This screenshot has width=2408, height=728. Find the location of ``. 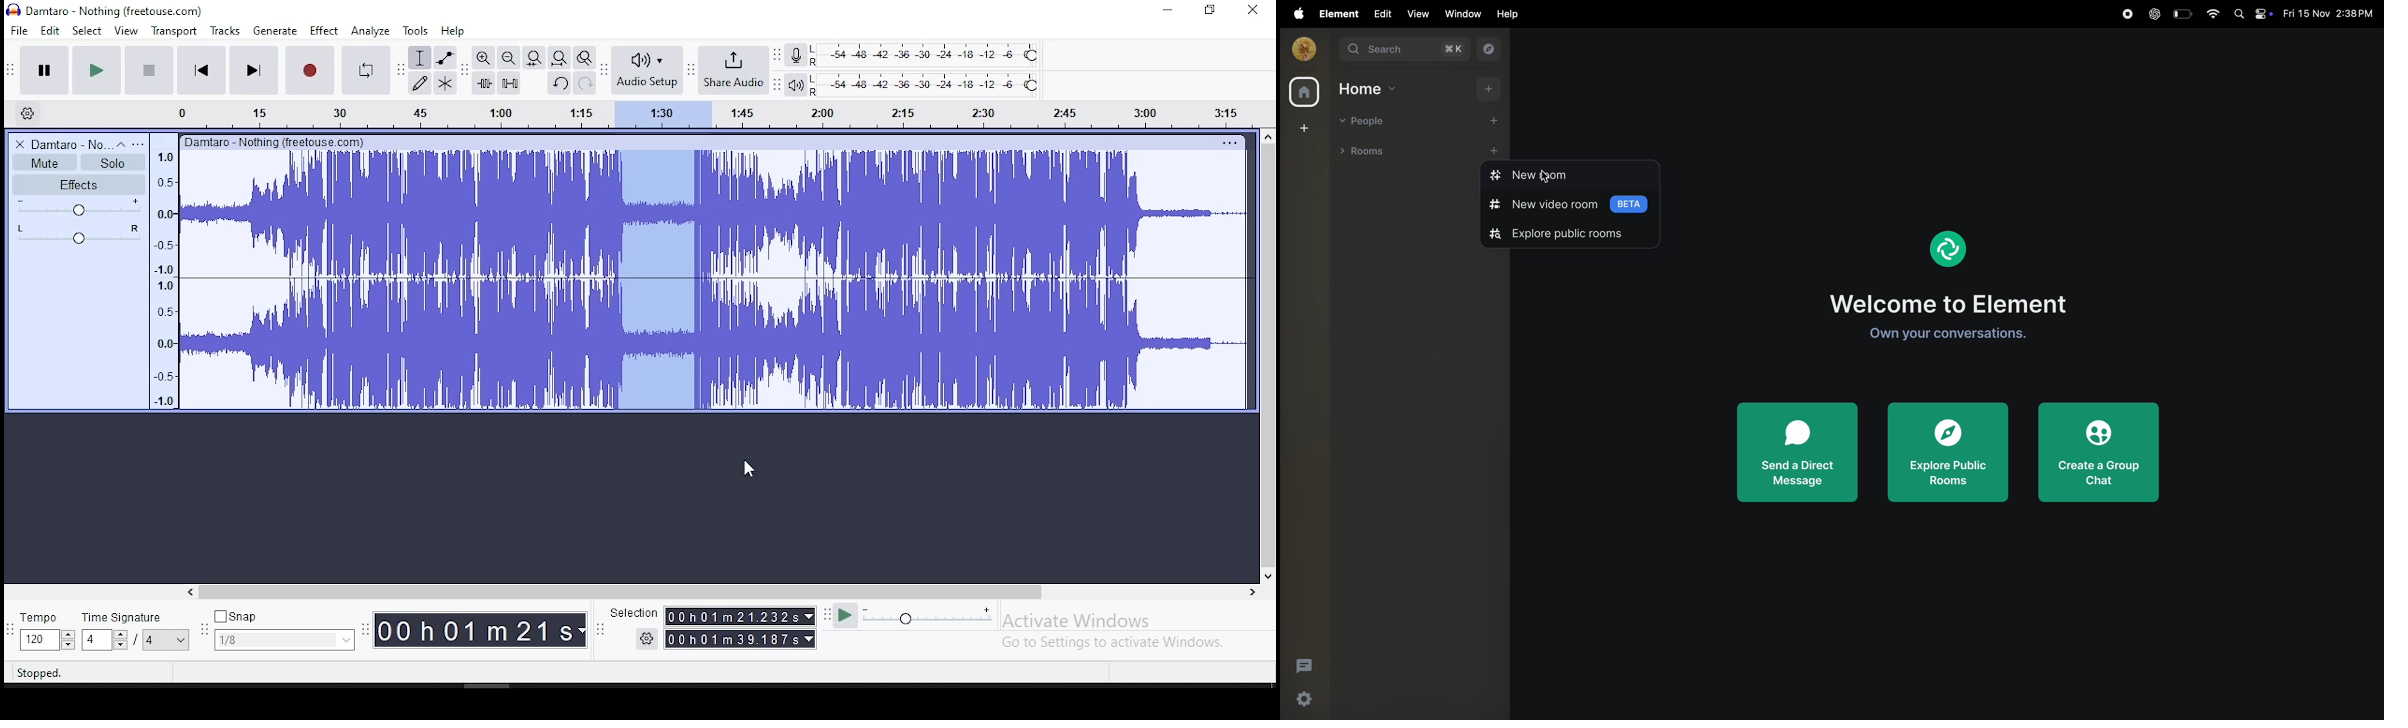

 is located at coordinates (601, 630).